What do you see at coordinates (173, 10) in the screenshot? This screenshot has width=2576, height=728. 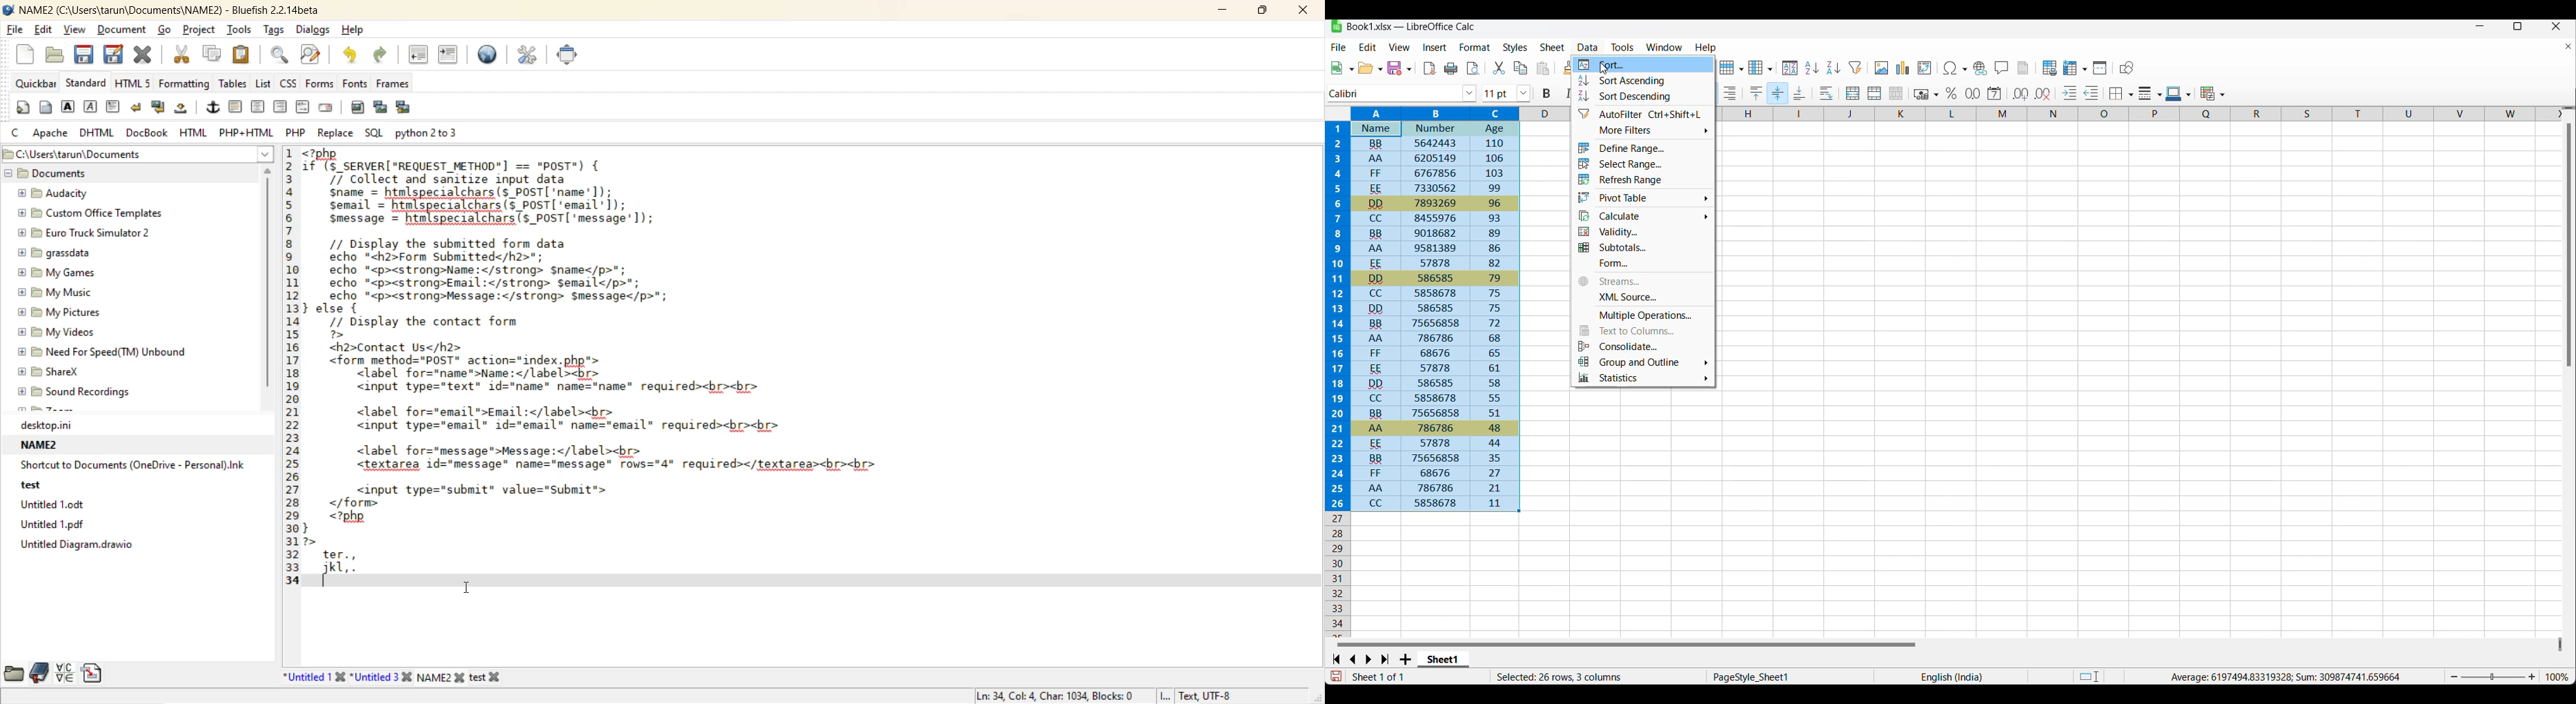 I see `file name and app name` at bounding box center [173, 10].